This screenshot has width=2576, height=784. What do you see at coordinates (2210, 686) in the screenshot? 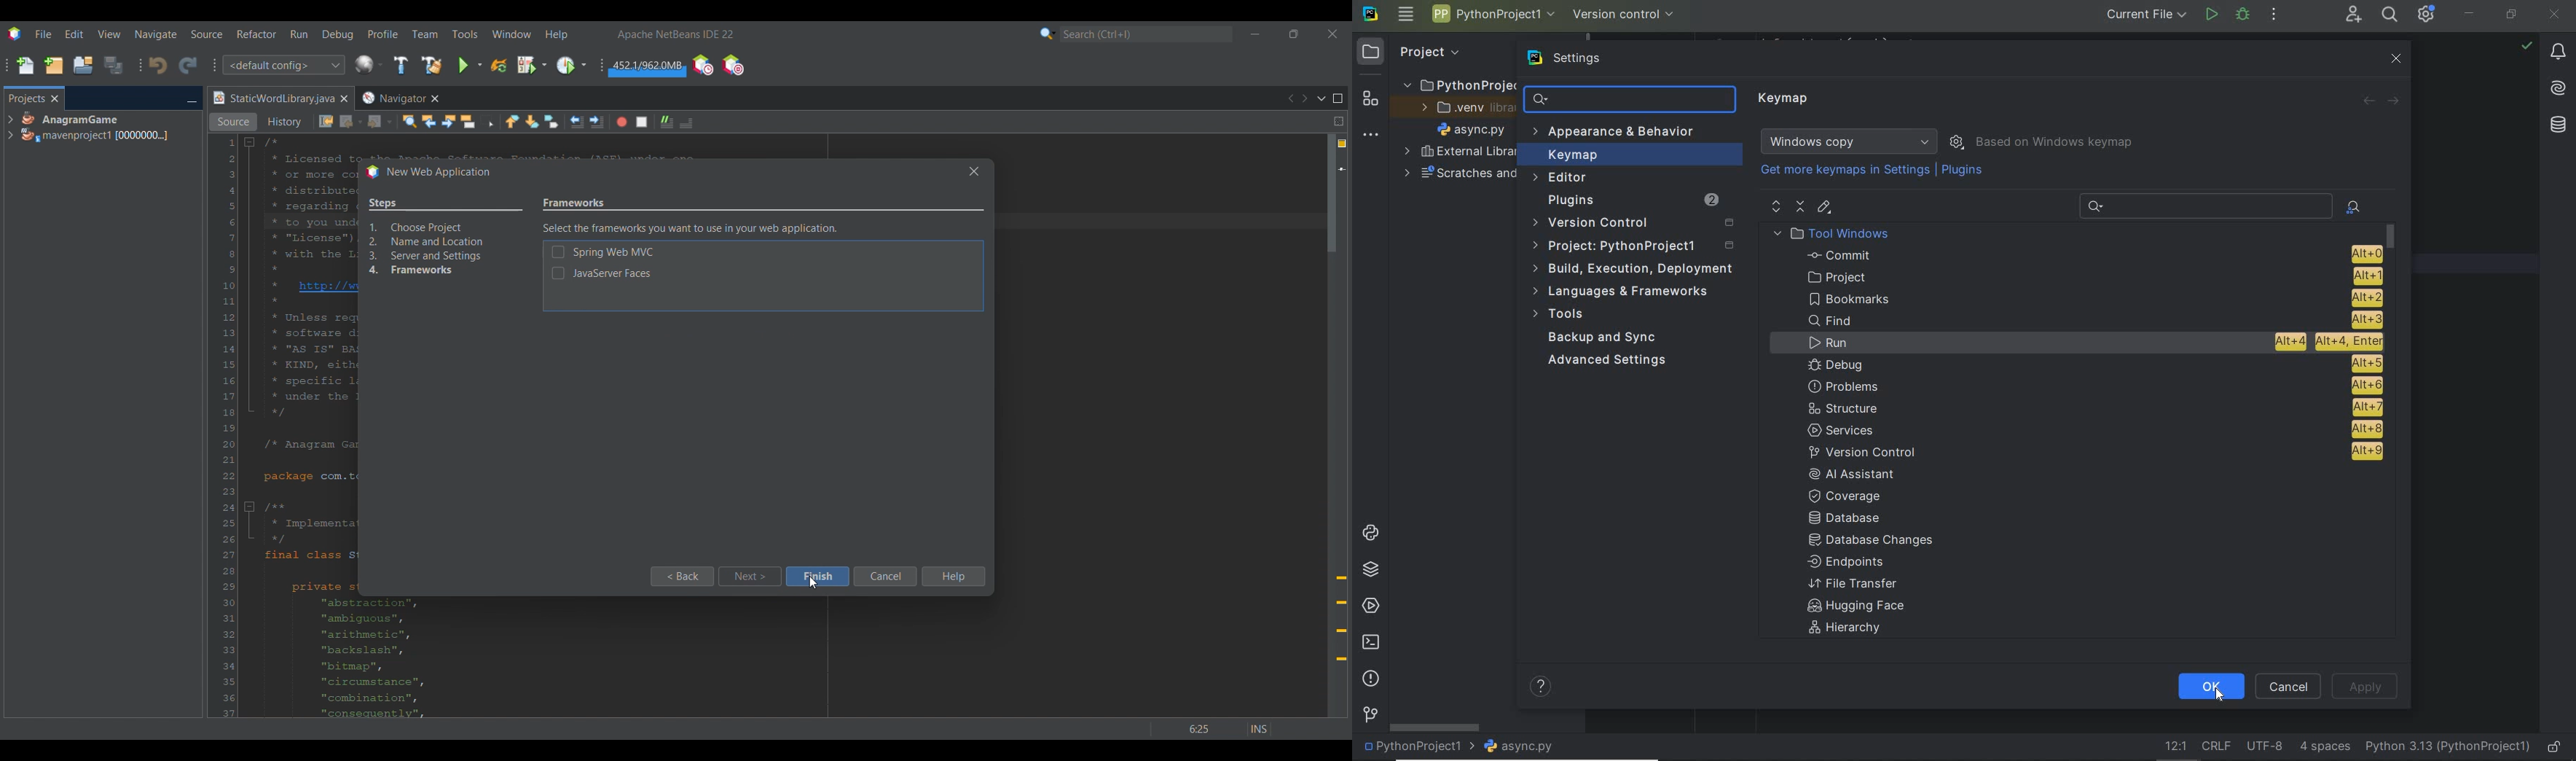
I see `ok` at bounding box center [2210, 686].